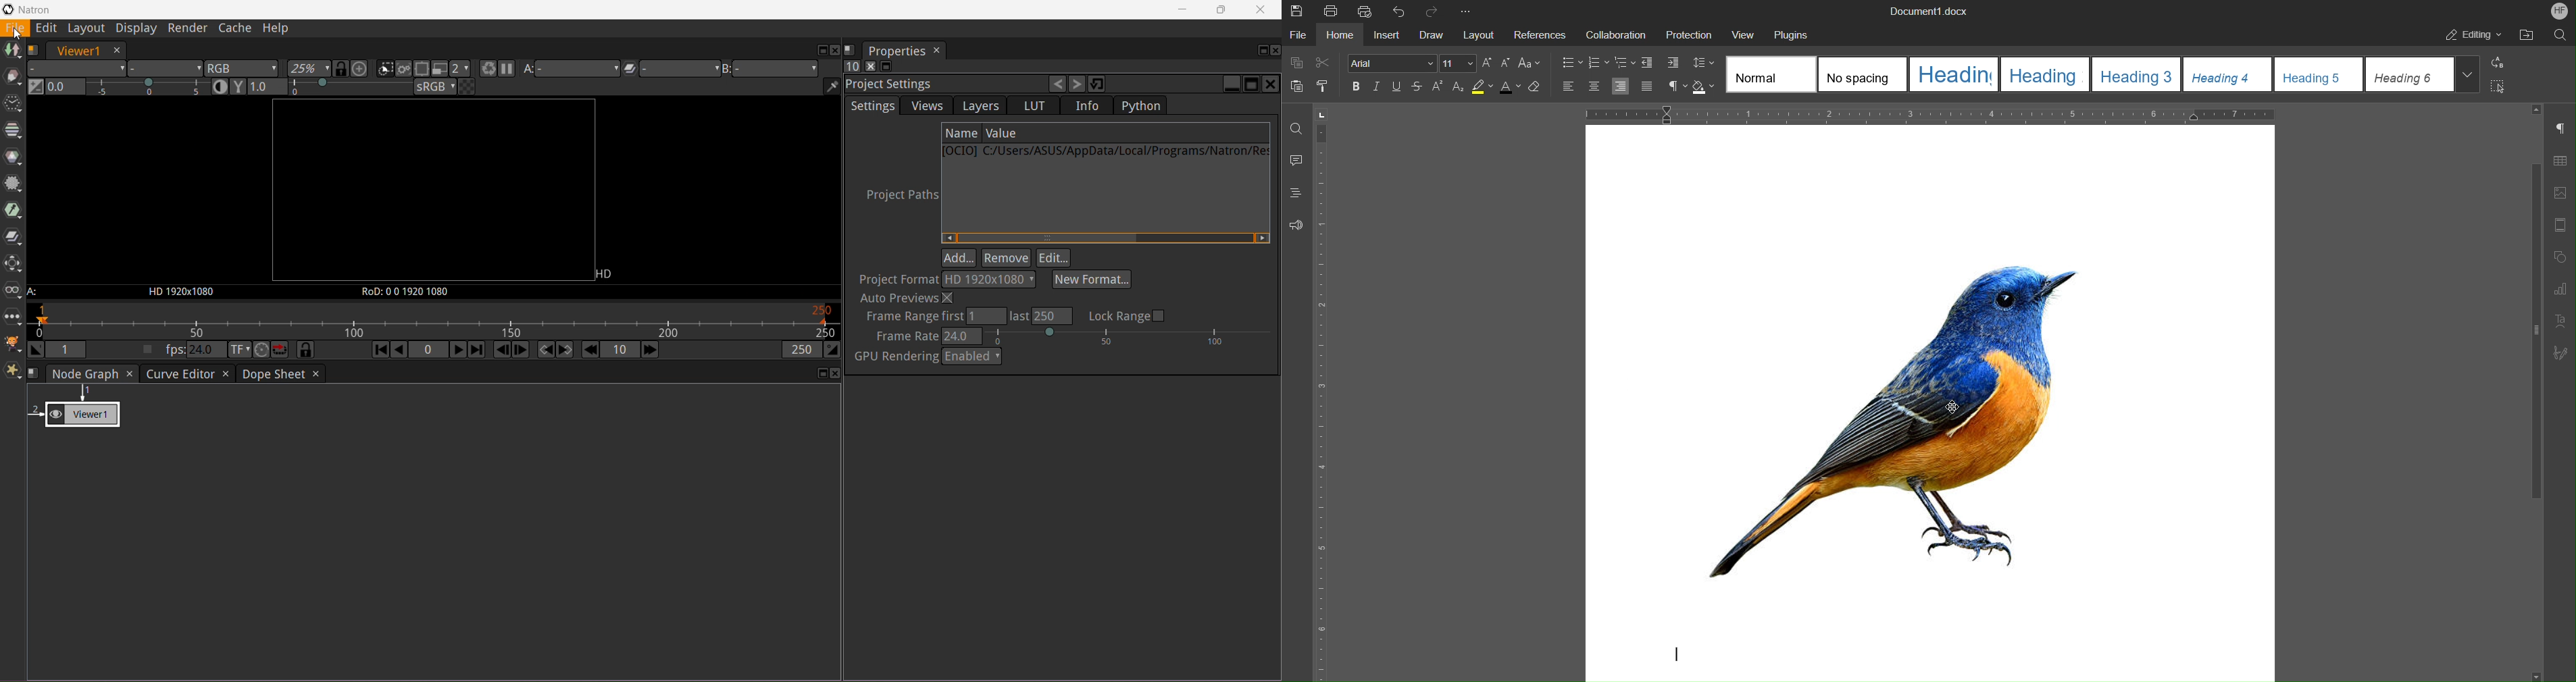 This screenshot has height=700, width=2576. Describe the element at coordinates (927, 358) in the screenshot. I see `GPU Rendering - Enable/disable` at that location.